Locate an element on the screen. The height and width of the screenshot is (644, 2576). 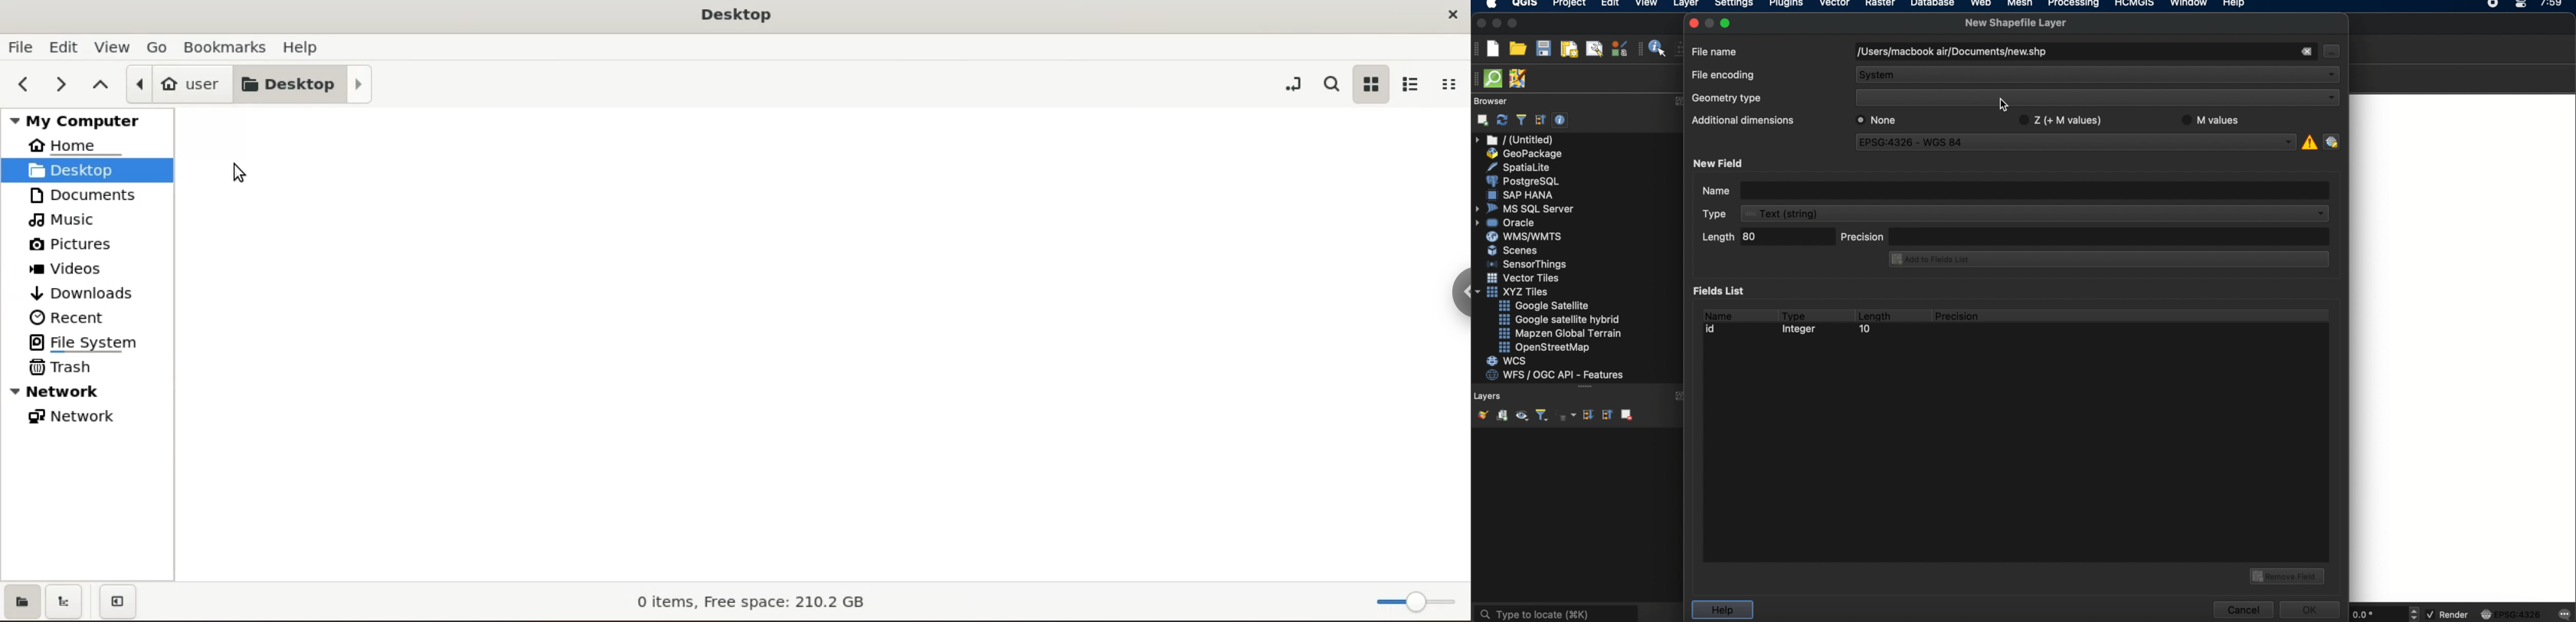
mapzen global terrain is located at coordinates (1561, 333).